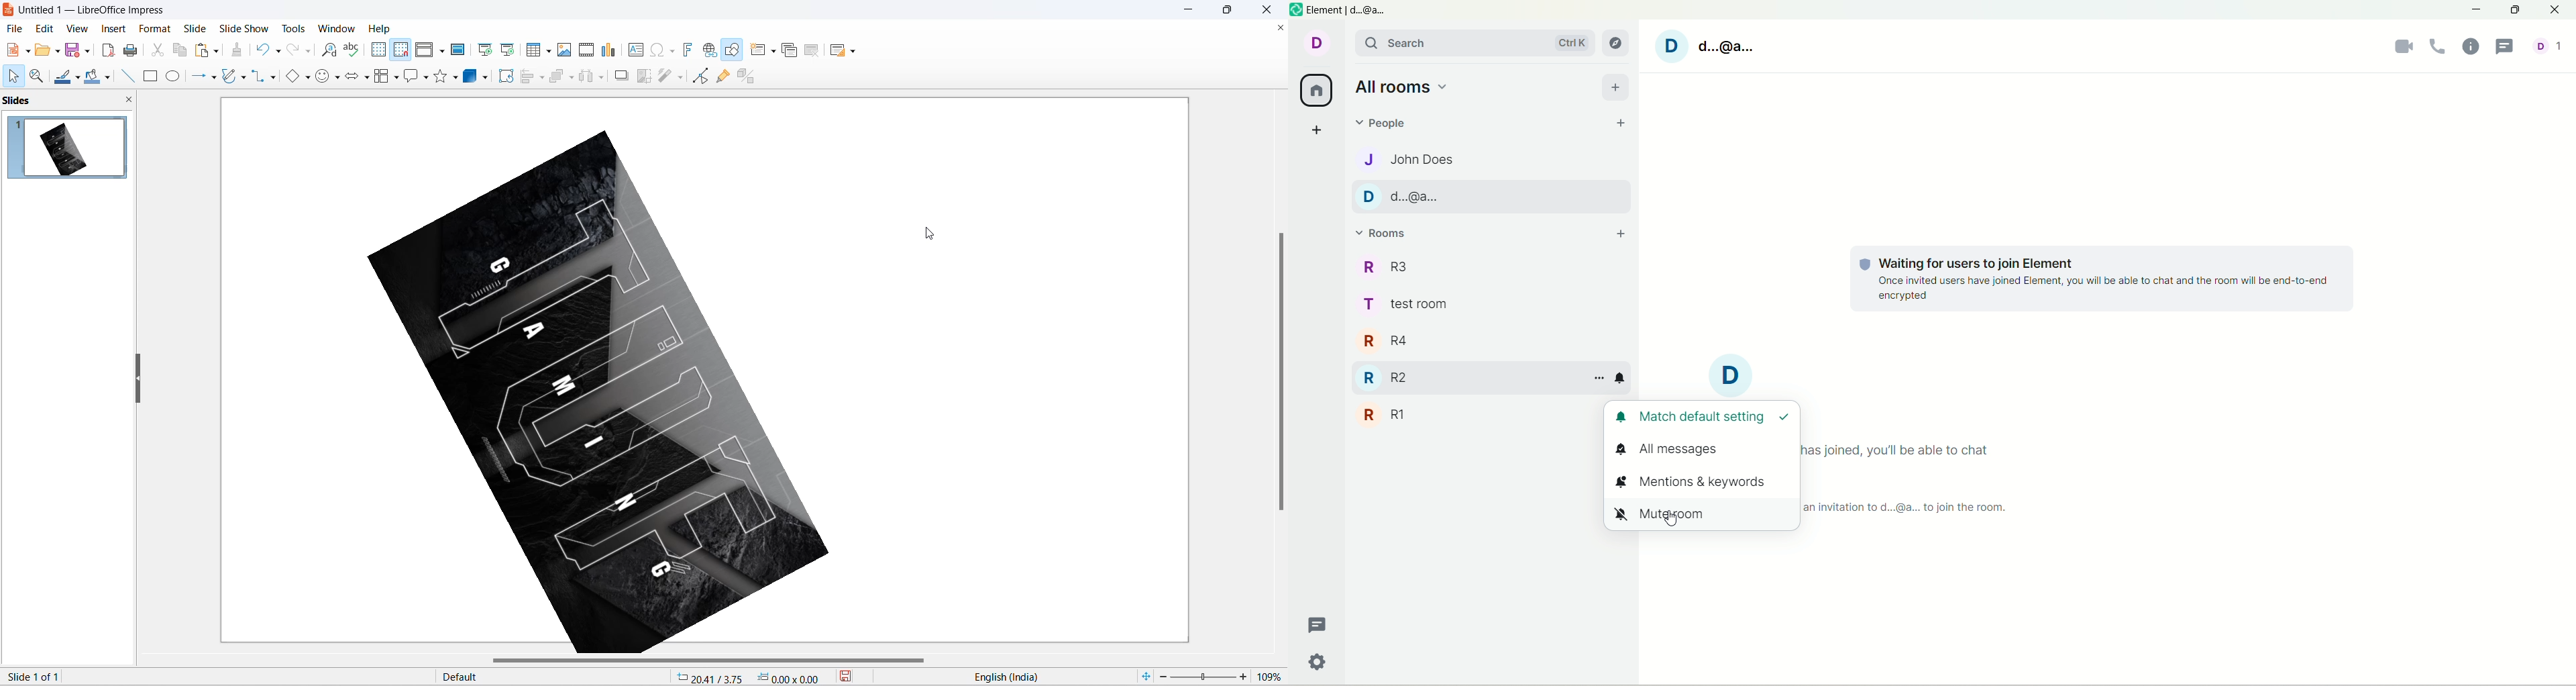  Describe the element at coordinates (509, 49) in the screenshot. I see `start at current slide` at that location.